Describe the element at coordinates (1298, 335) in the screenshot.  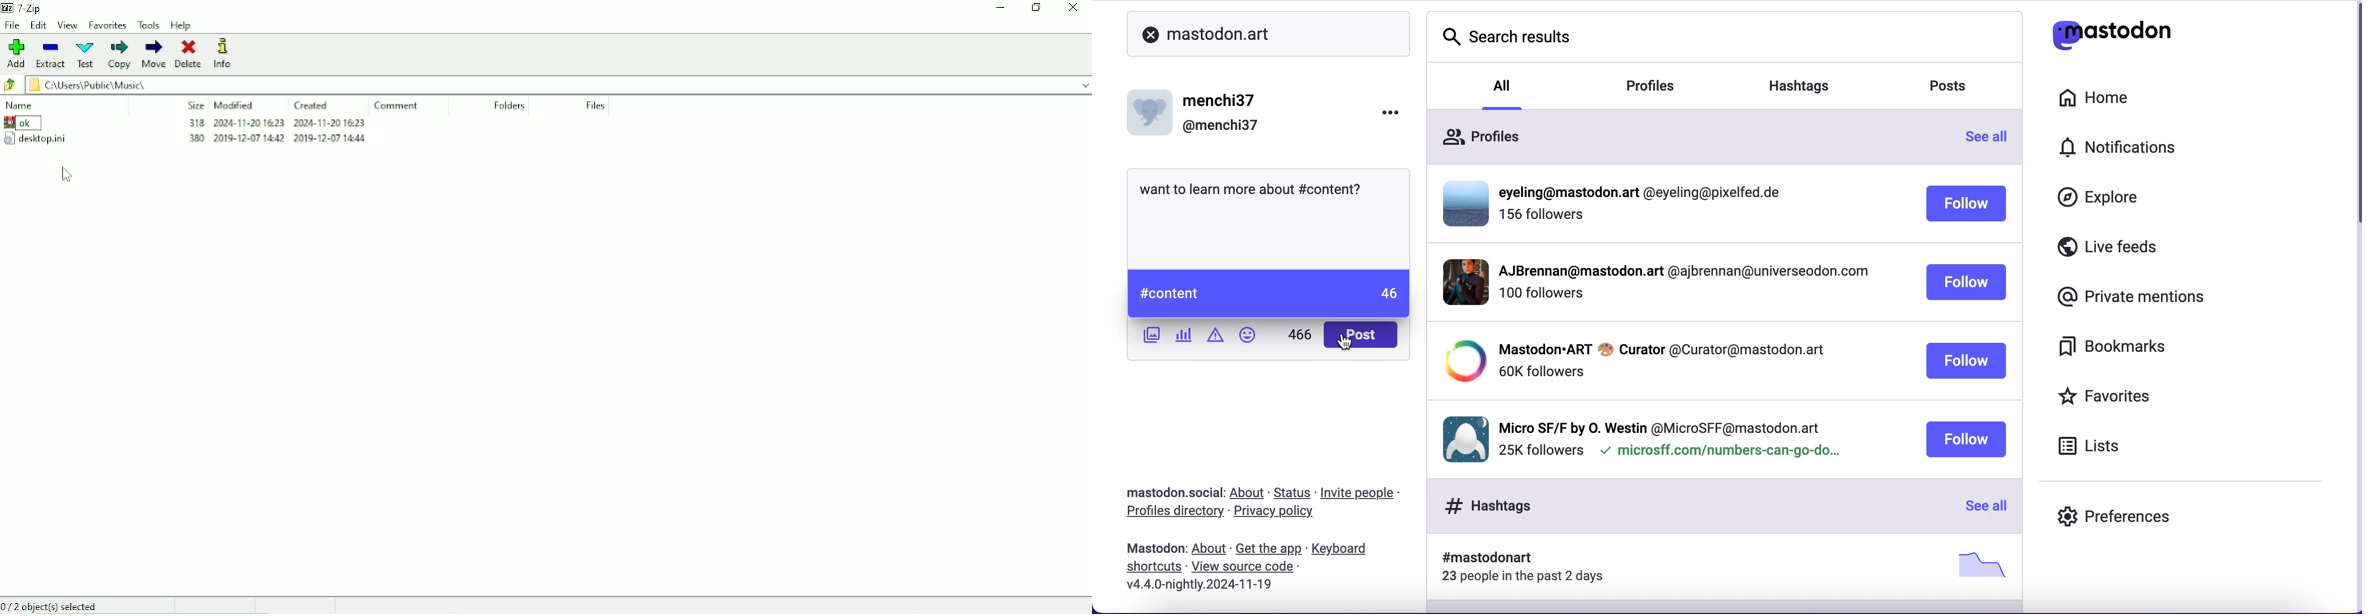
I see `characters left` at that location.